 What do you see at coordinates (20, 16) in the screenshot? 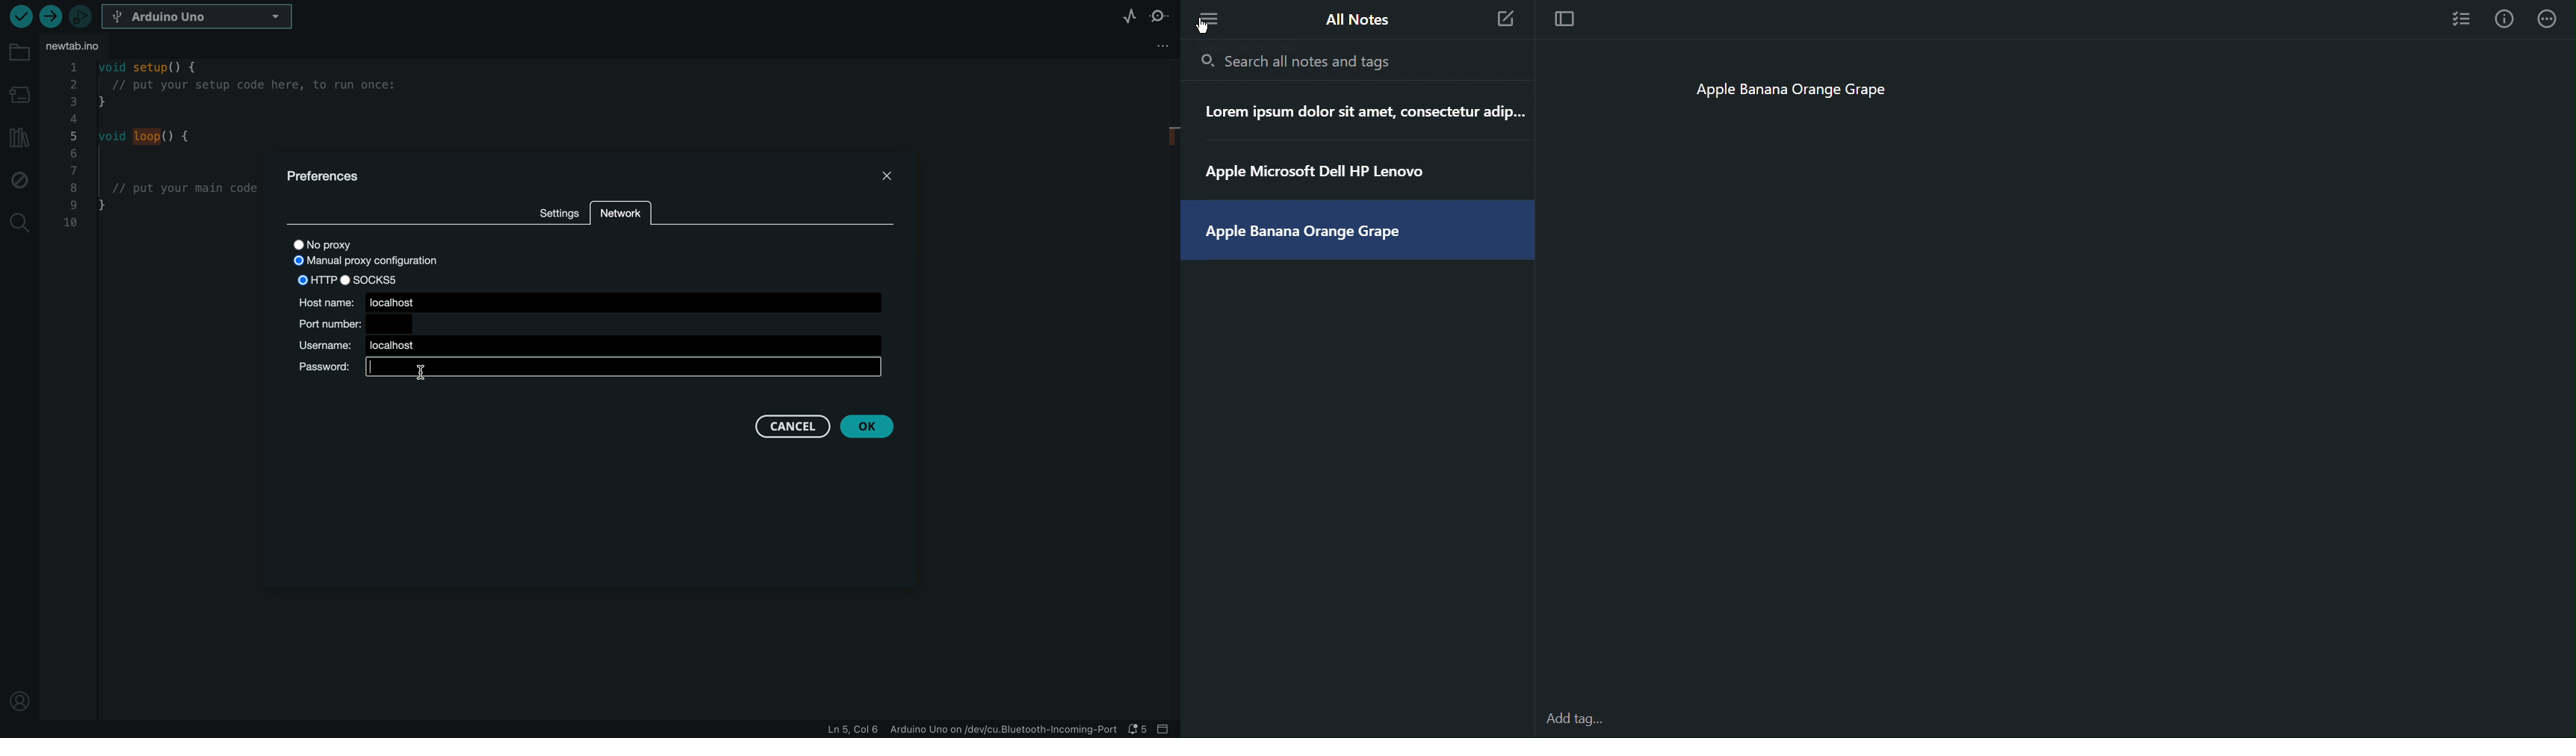
I see `verify` at bounding box center [20, 16].